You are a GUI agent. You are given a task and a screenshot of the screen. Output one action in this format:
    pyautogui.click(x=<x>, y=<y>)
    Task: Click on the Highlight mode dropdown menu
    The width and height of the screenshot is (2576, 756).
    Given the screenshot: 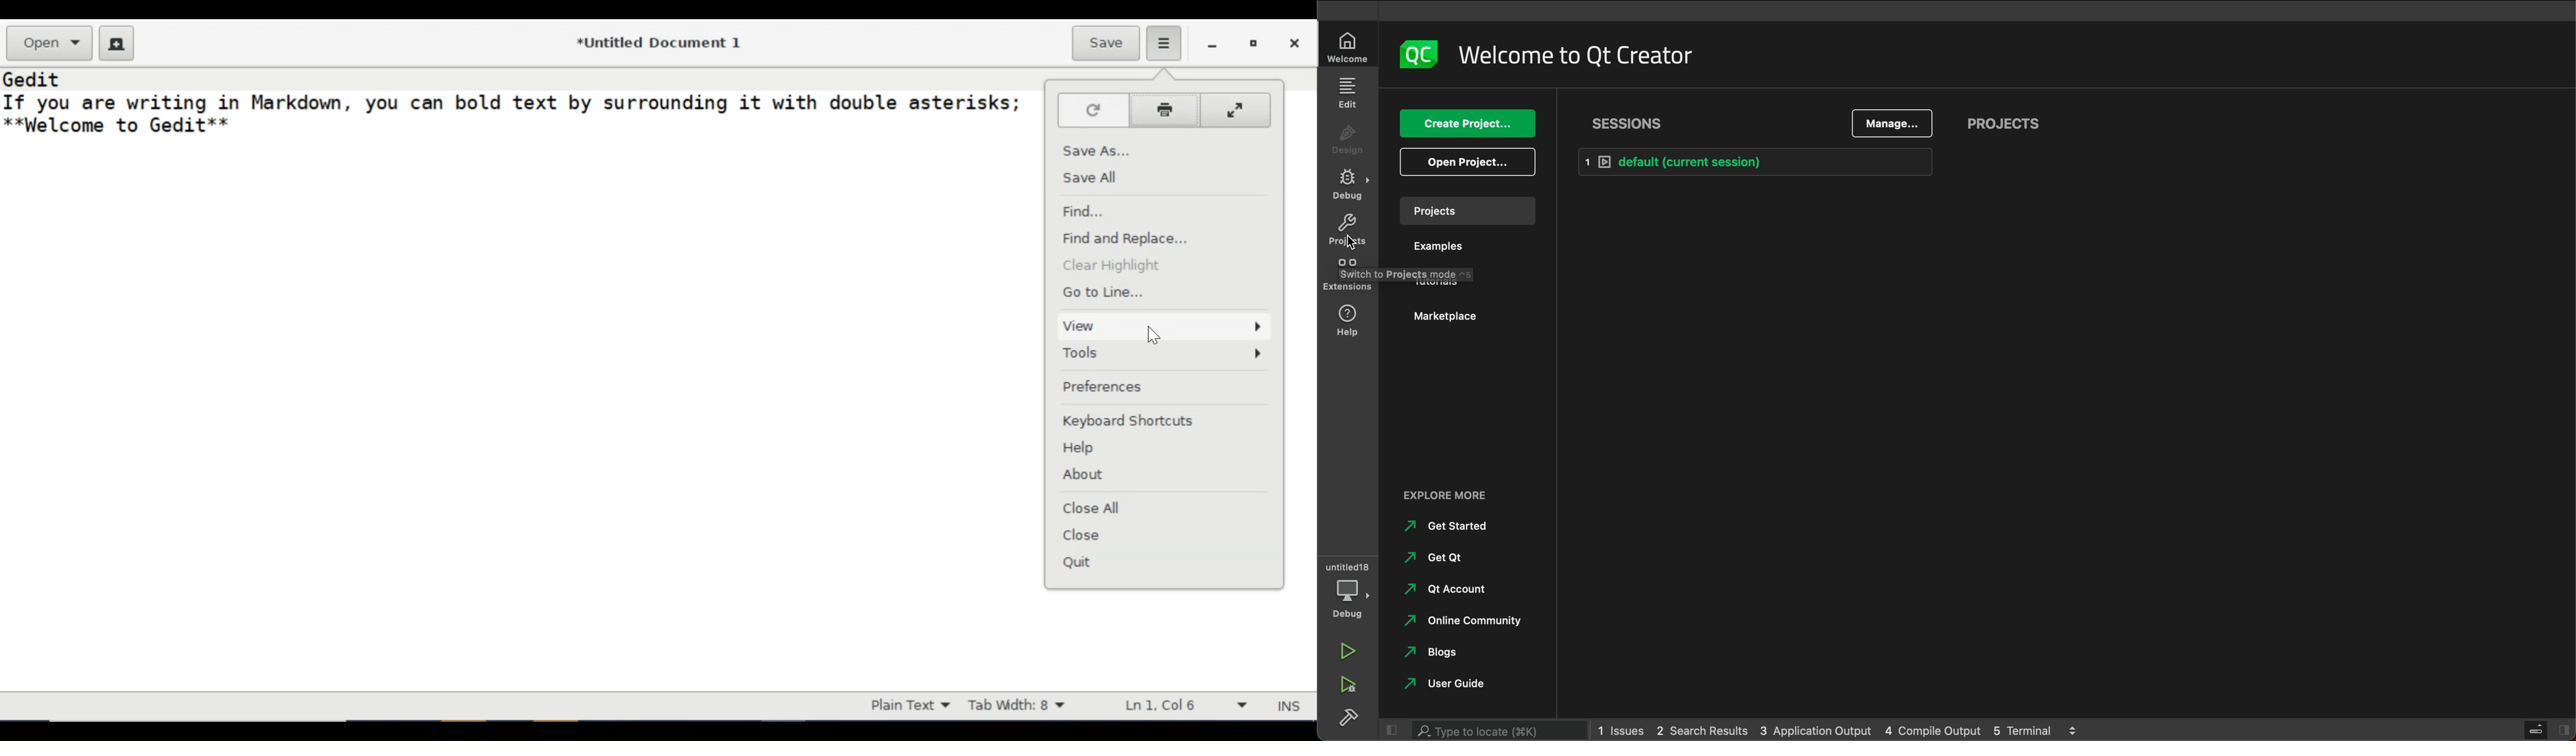 What is the action you would take?
    pyautogui.click(x=913, y=704)
    